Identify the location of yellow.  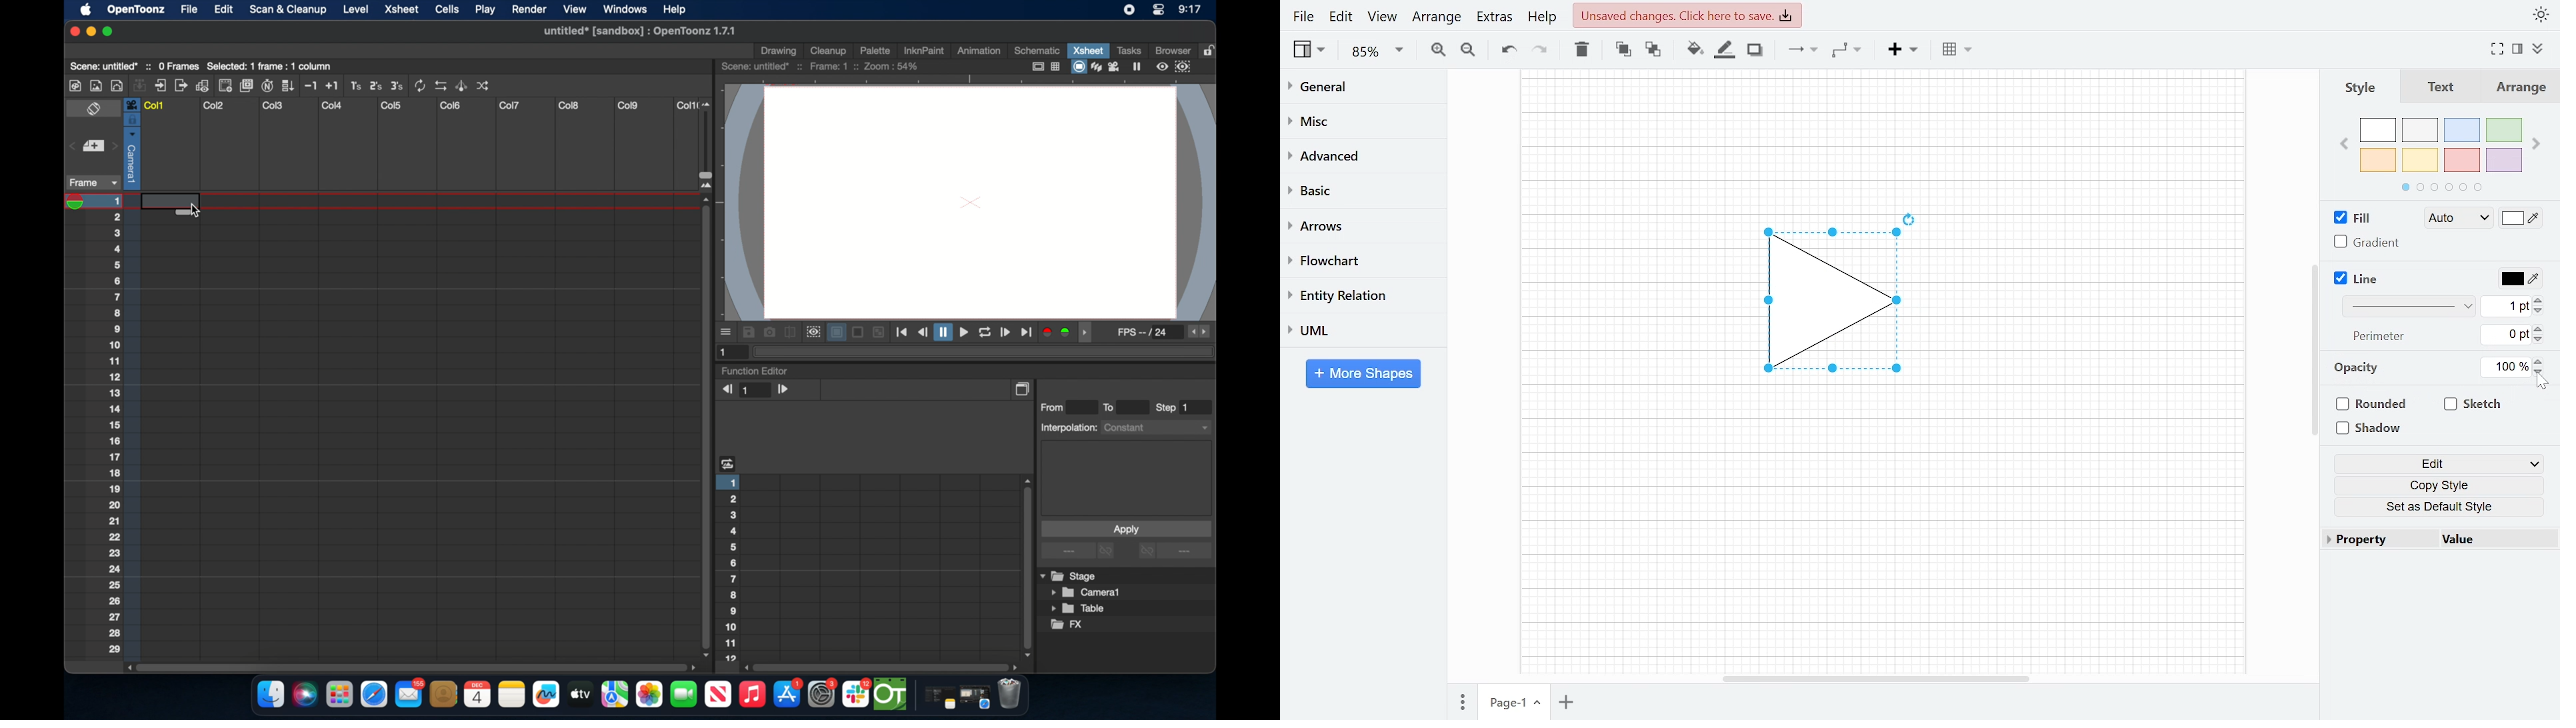
(2421, 159).